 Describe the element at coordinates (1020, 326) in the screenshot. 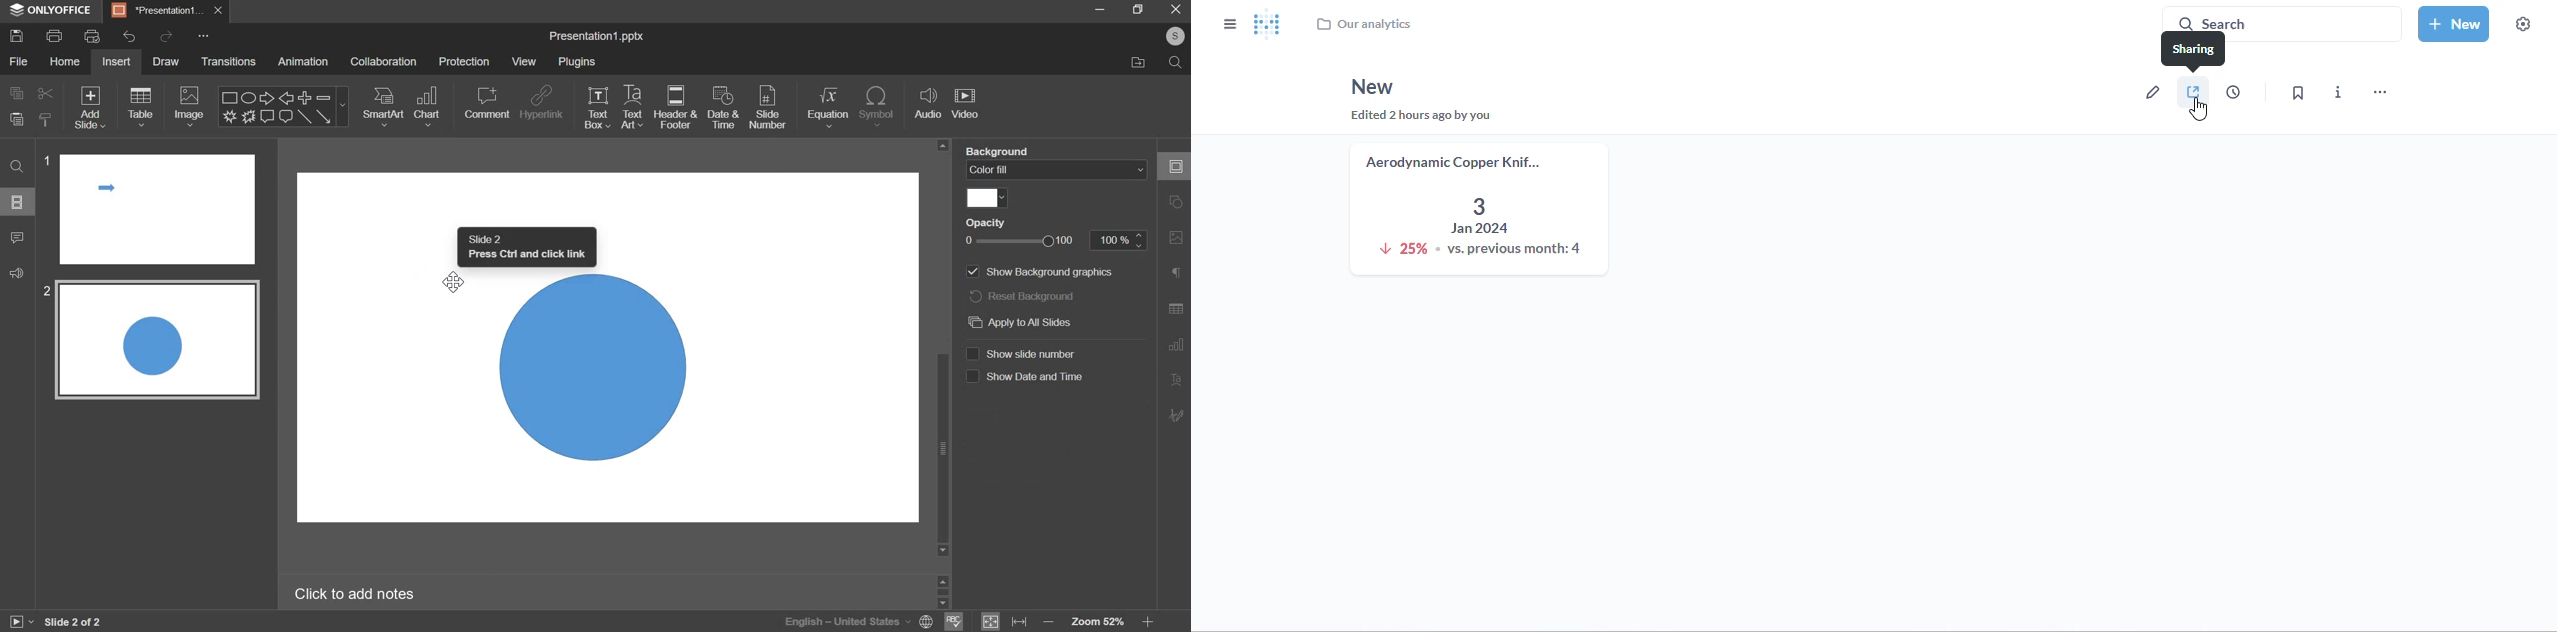

I see `Apply to all slides` at that location.